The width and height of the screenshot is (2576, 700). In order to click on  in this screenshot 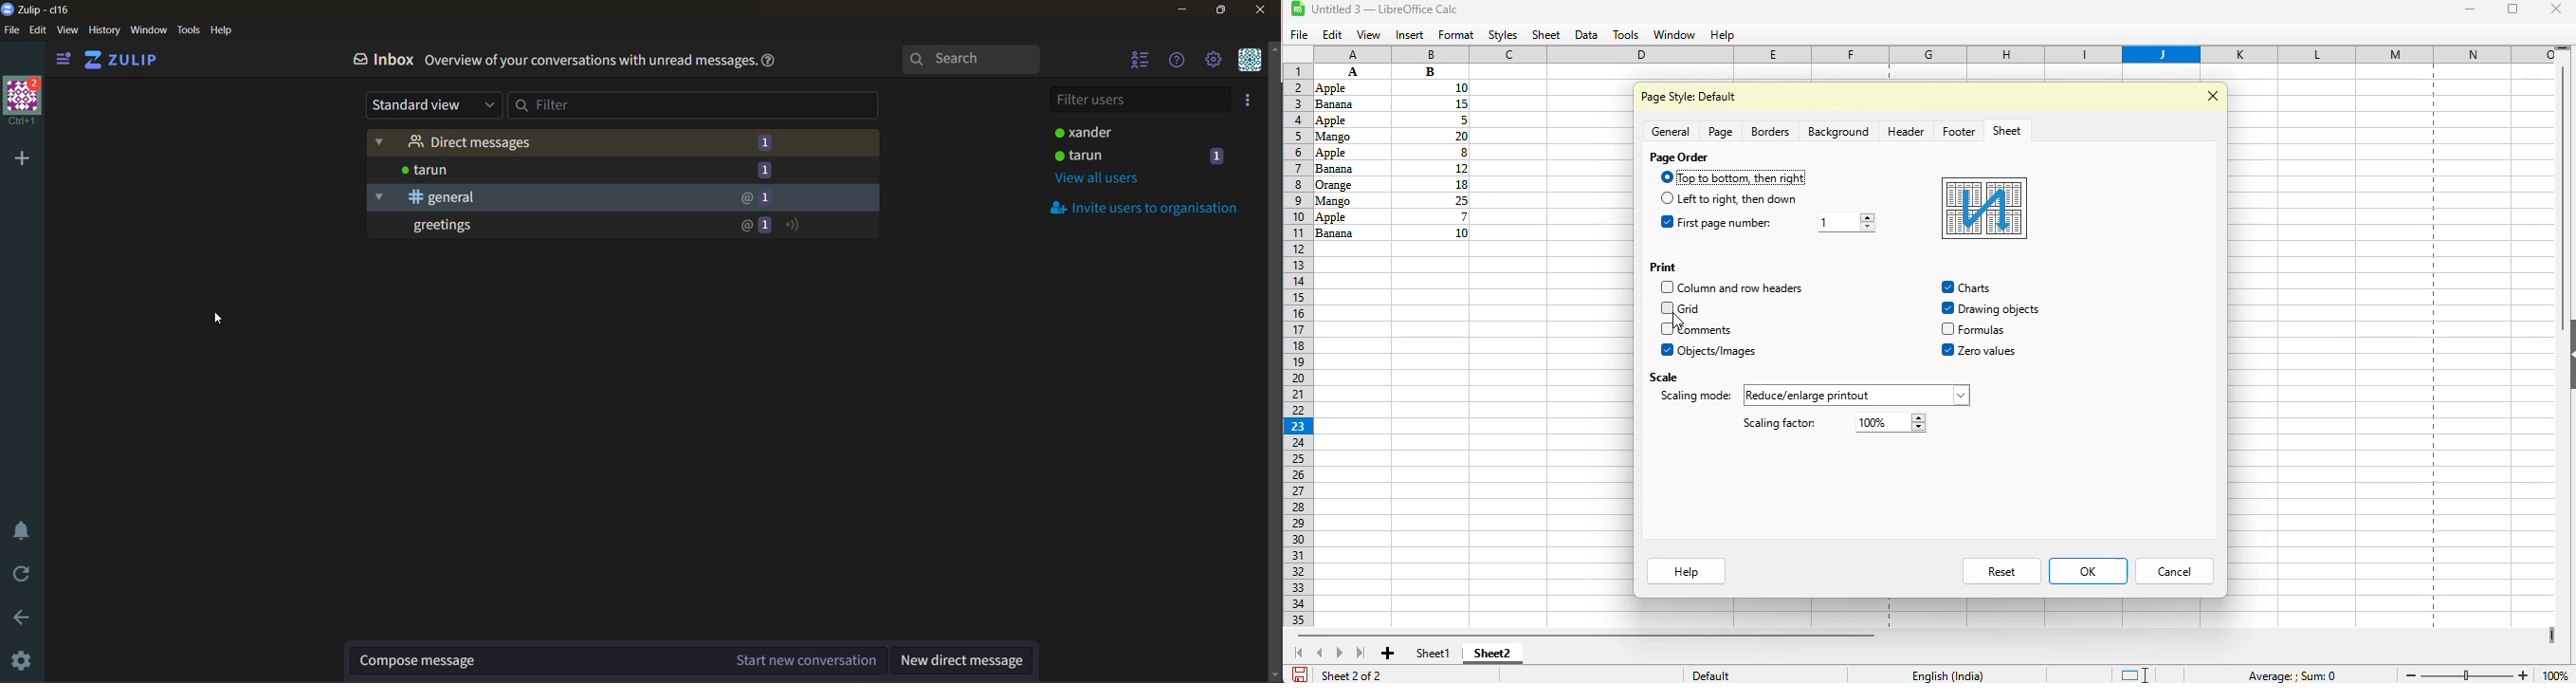, I will do `click(1666, 328)`.